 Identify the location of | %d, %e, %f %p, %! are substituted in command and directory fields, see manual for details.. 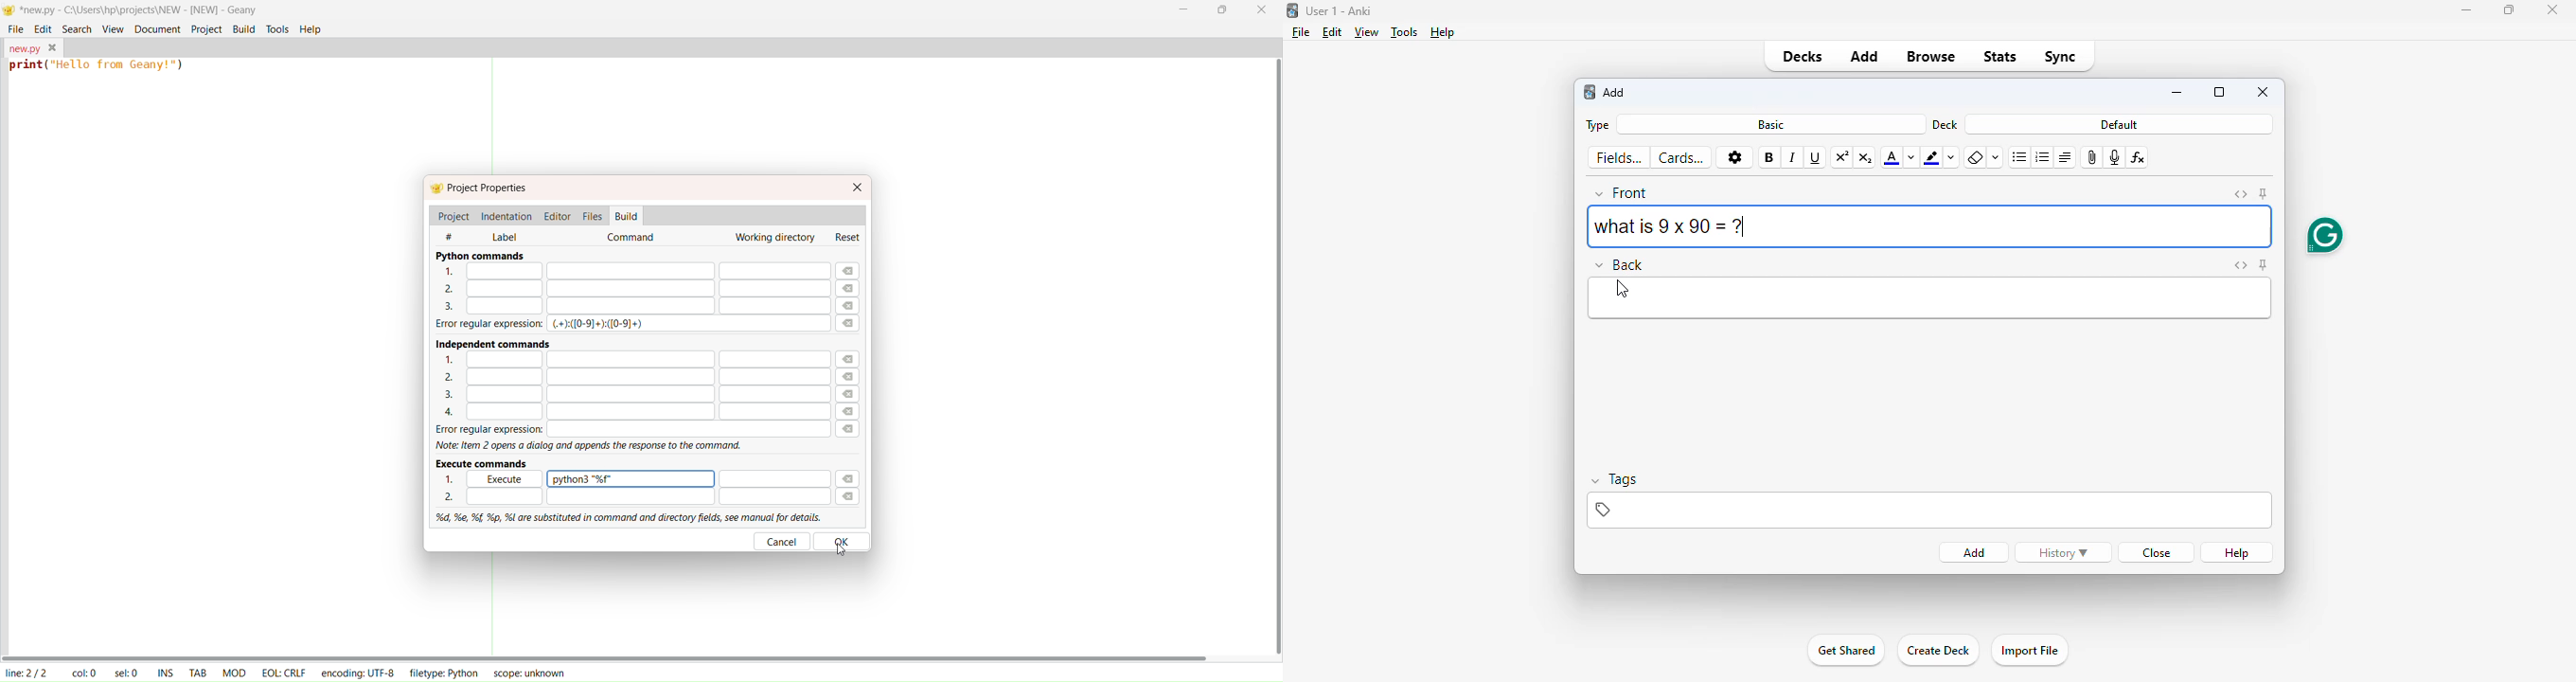
(624, 516).